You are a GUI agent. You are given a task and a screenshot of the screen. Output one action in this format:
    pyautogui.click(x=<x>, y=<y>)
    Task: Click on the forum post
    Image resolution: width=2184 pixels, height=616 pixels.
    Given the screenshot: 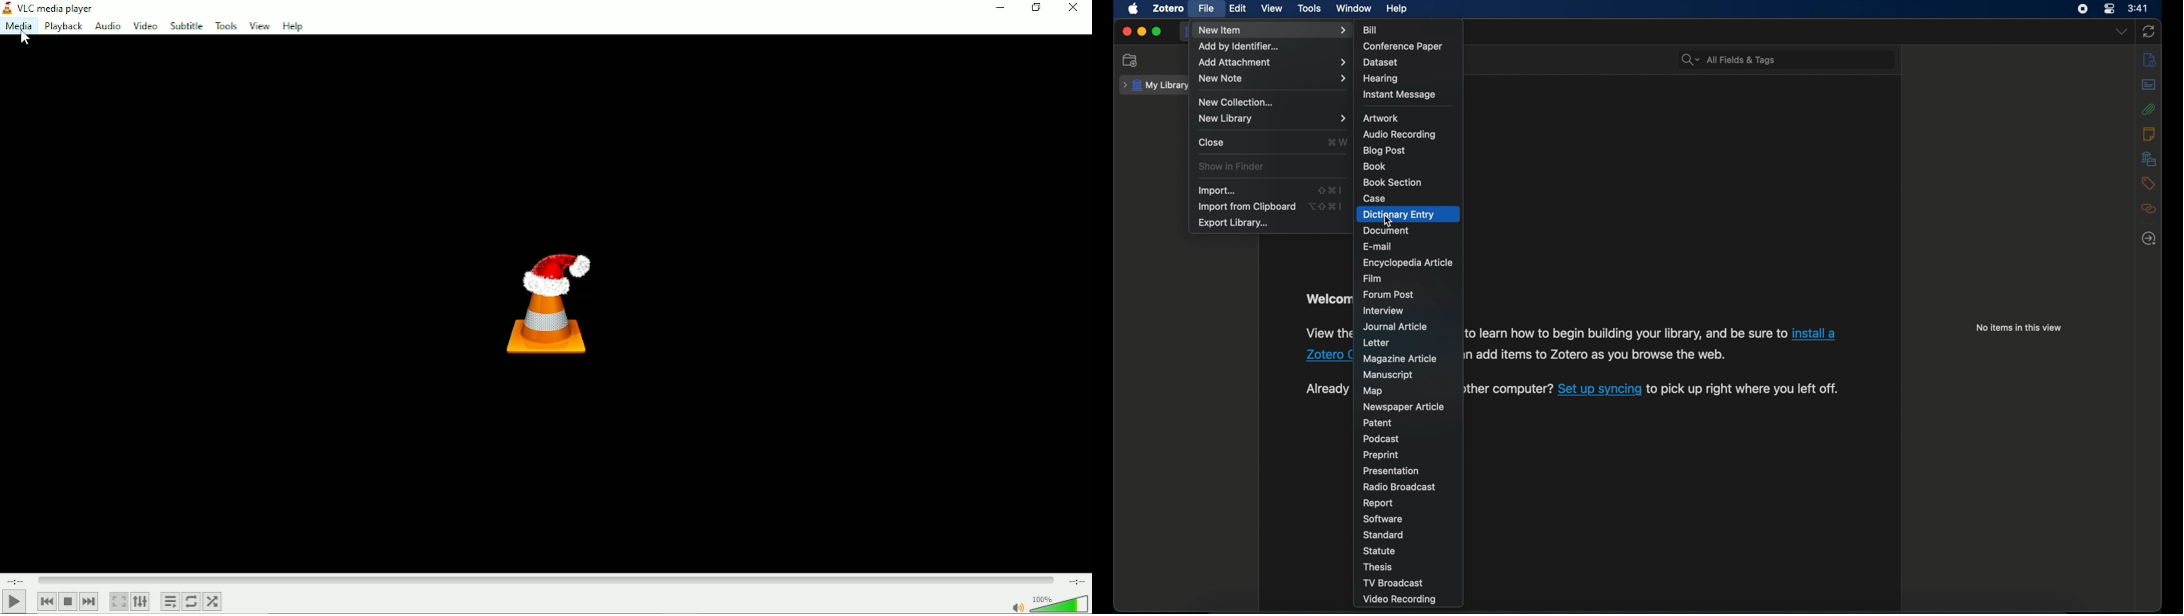 What is the action you would take?
    pyautogui.click(x=1390, y=294)
    